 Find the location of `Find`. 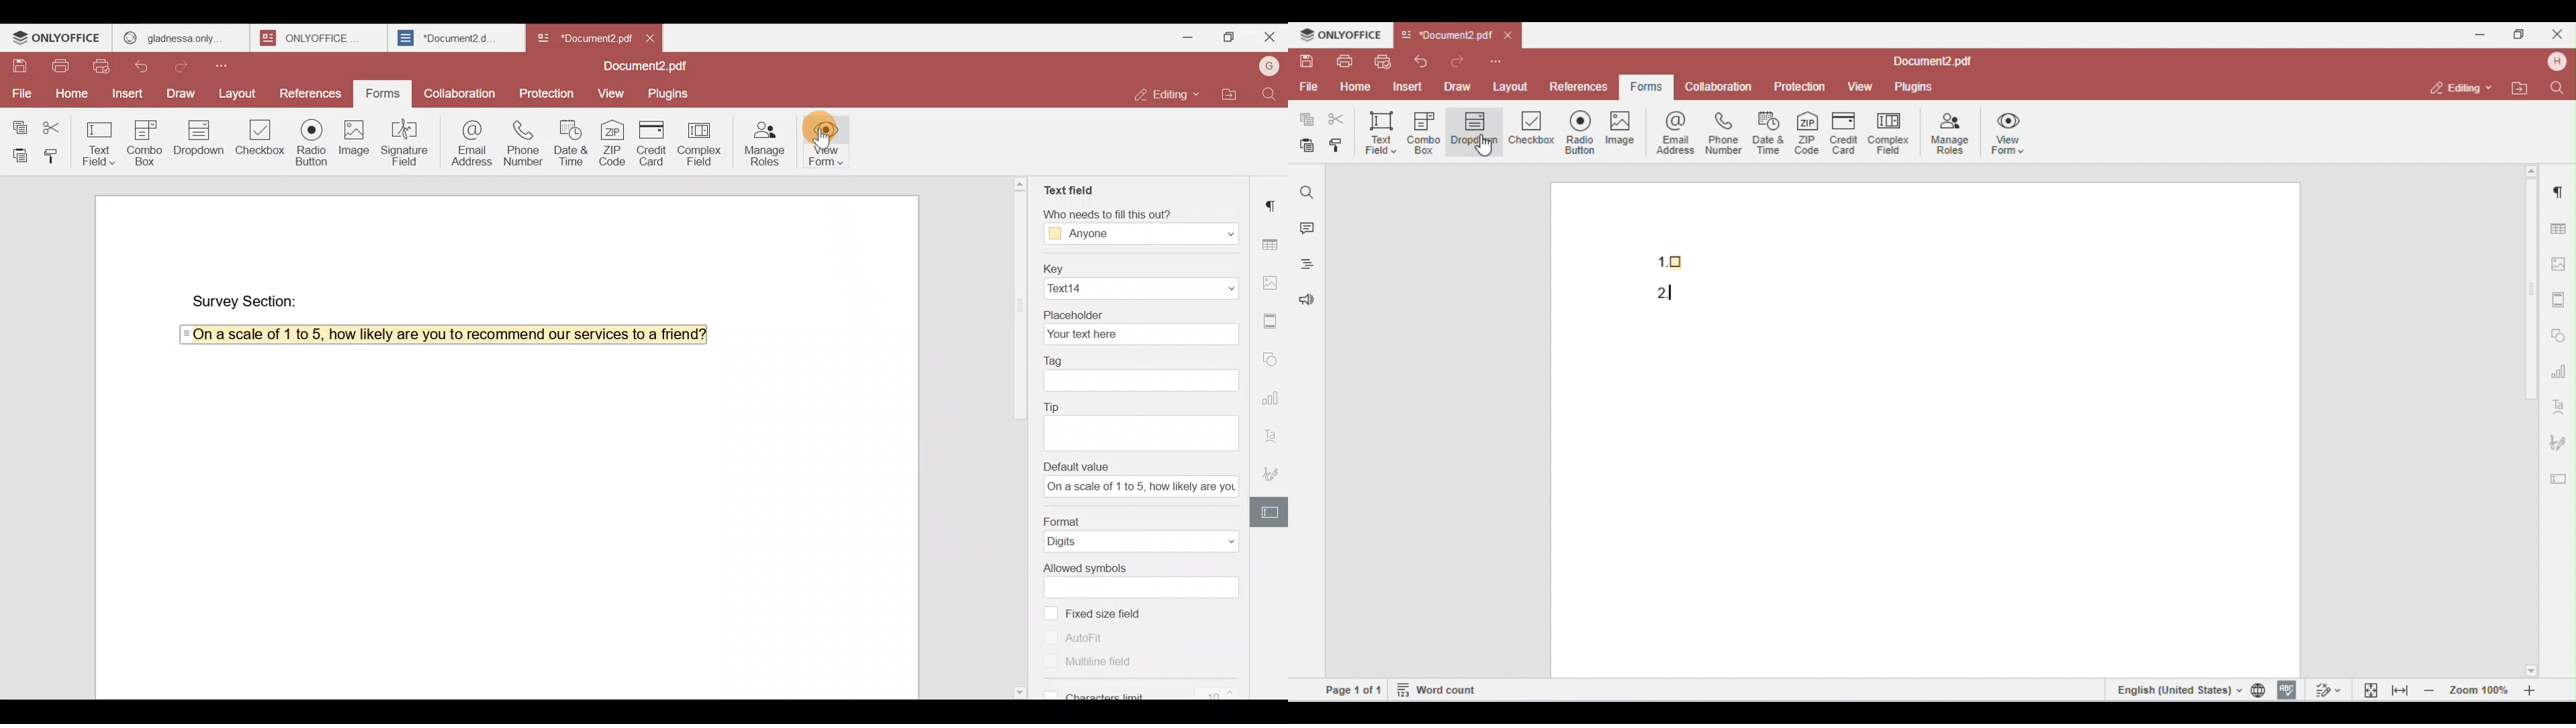

Find is located at coordinates (1273, 95).